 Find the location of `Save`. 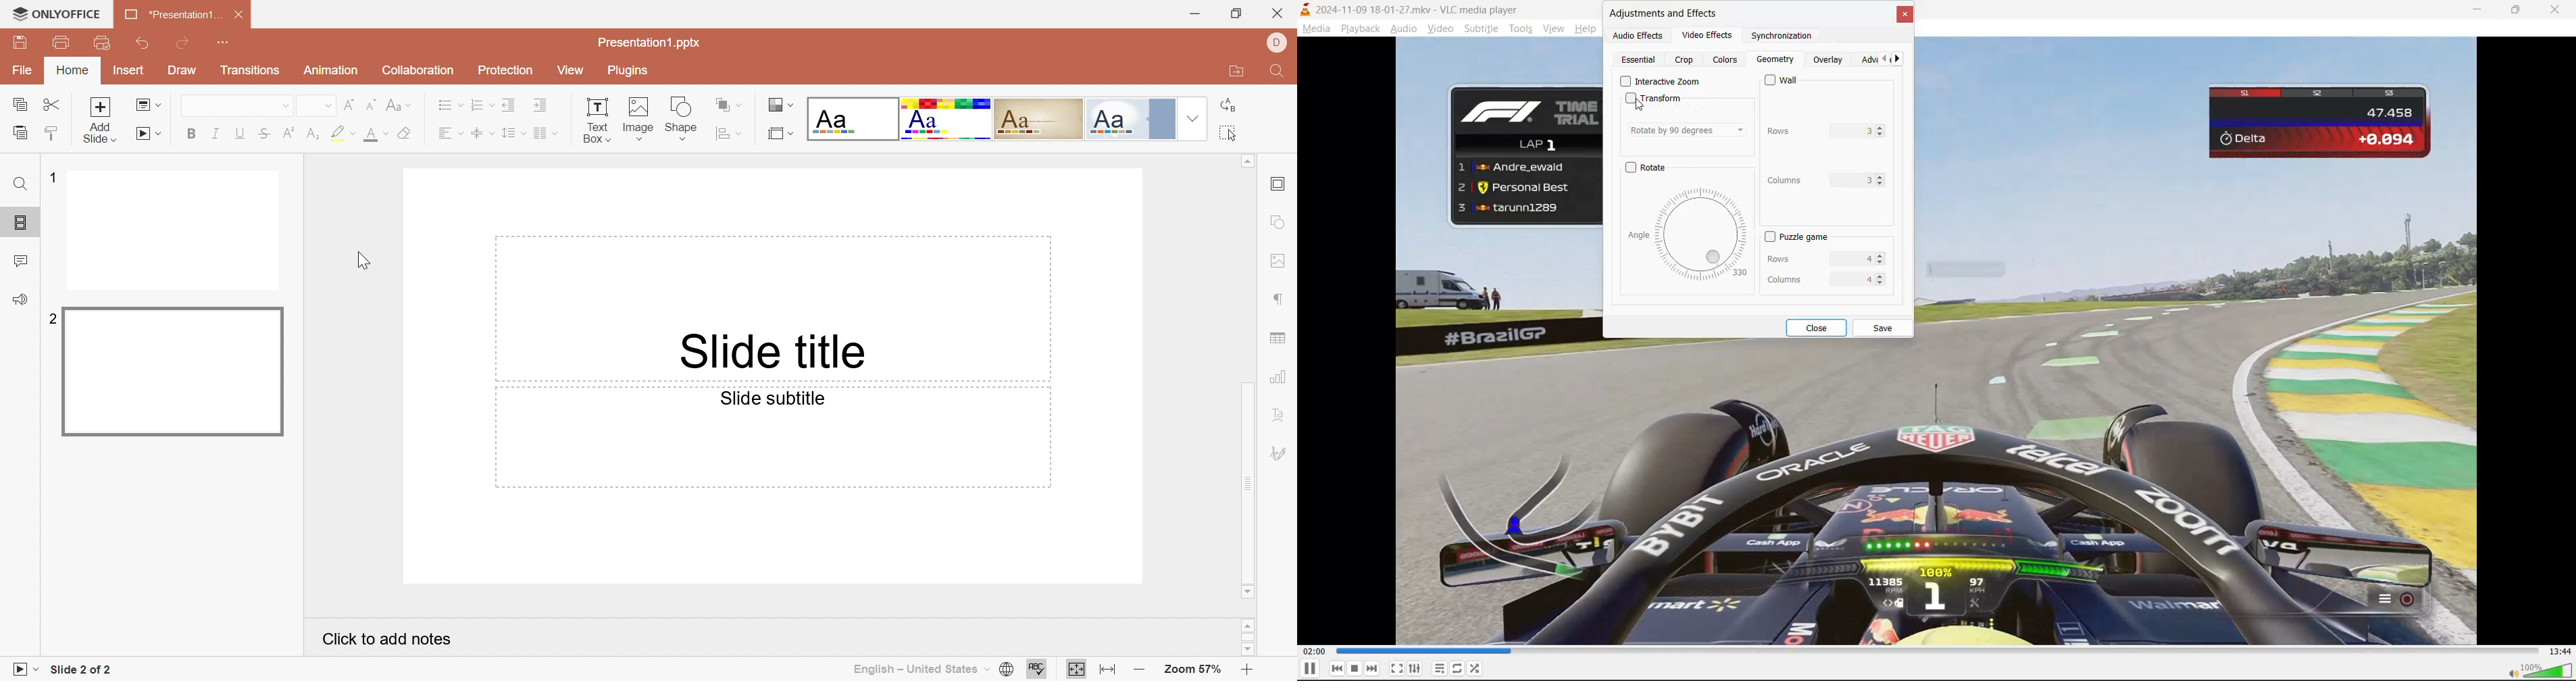

Save is located at coordinates (19, 43).